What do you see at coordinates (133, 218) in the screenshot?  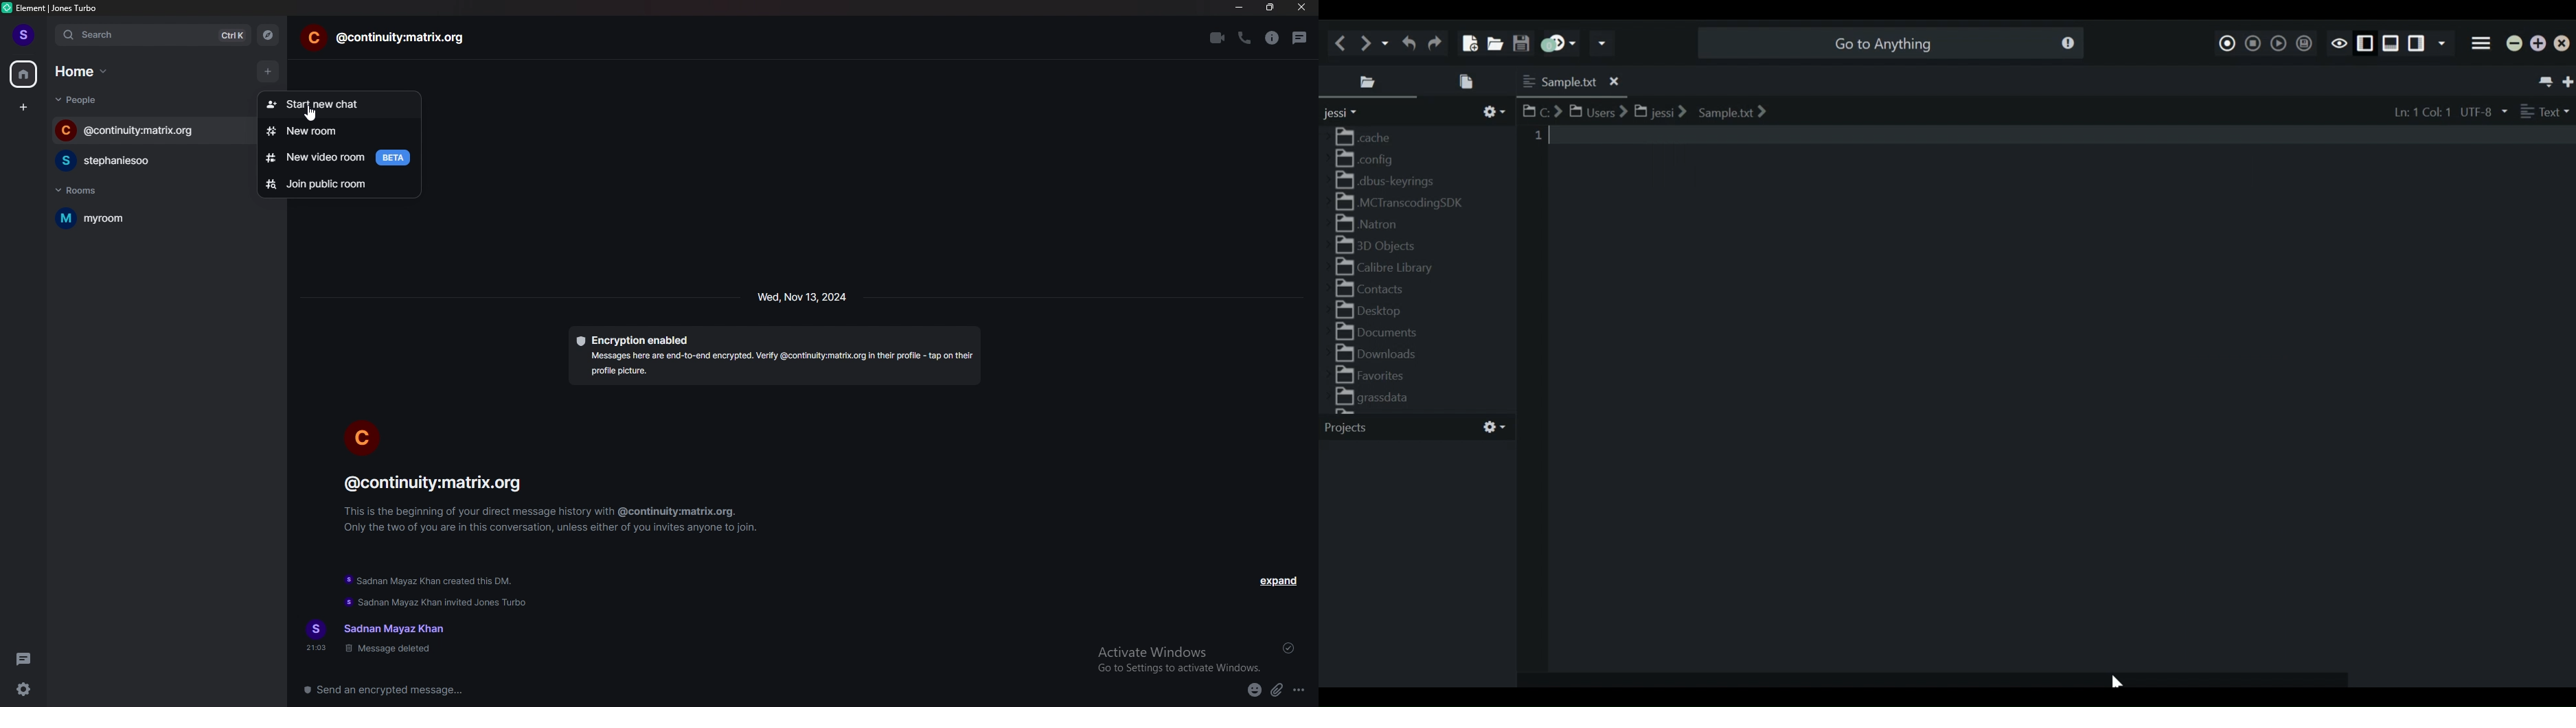 I see `myroom` at bounding box center [133, 218].